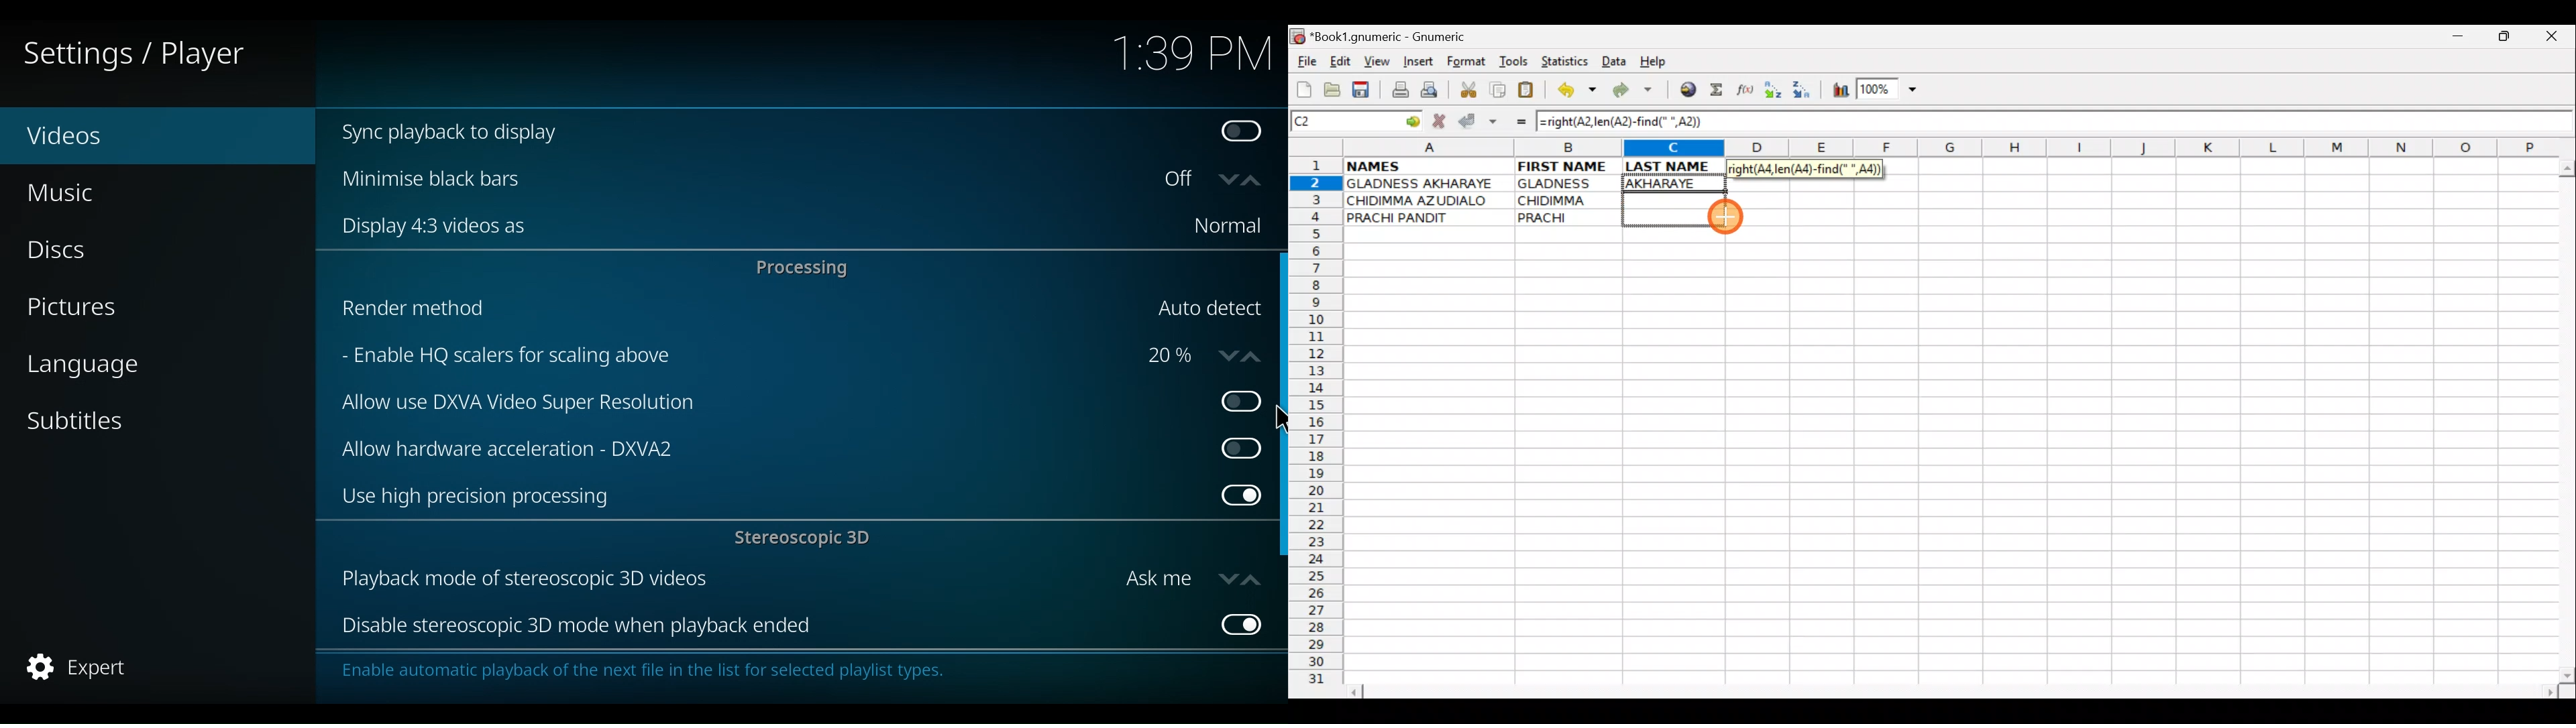 The height and width of the screenshot is (728, 2576). Describe the element at coordinates (65, 251) in the screenshot. I see `Discs` at that location.